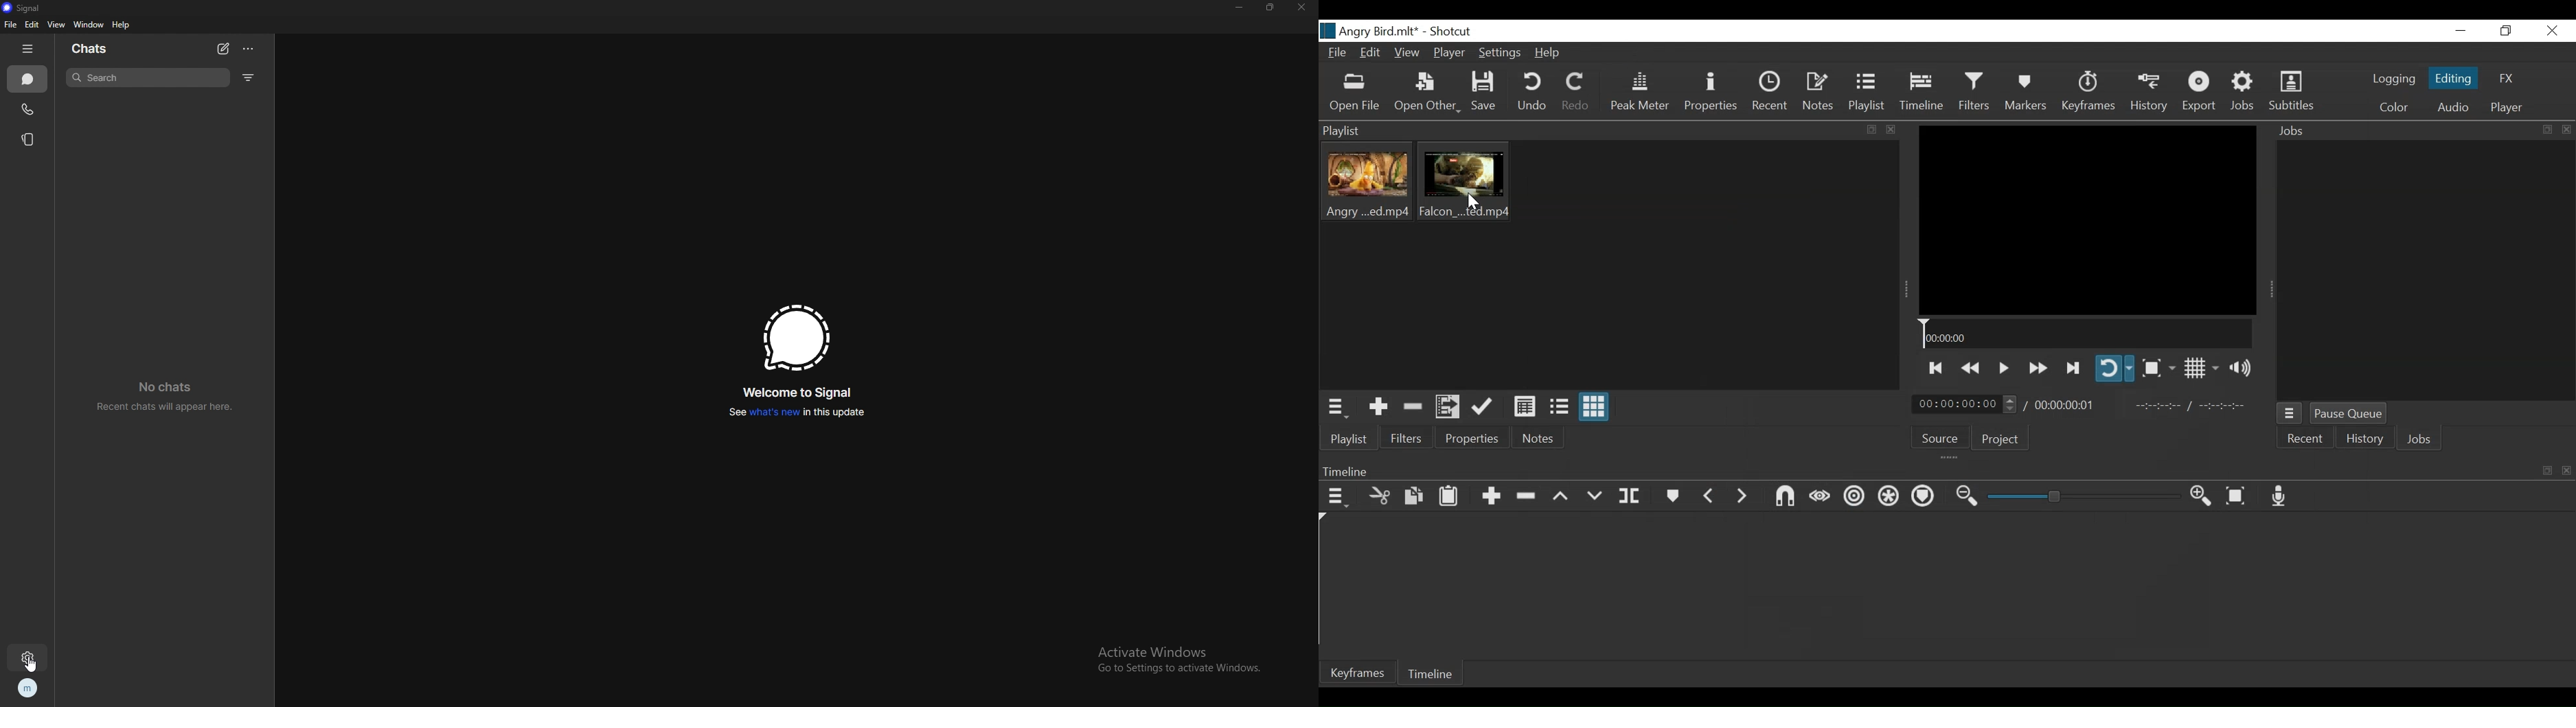 The width and height of the screenshot is (2576, 728). Describe the element at coordinates (2074, 369) in the screenshot. I see `Skip to the next point` at that location.